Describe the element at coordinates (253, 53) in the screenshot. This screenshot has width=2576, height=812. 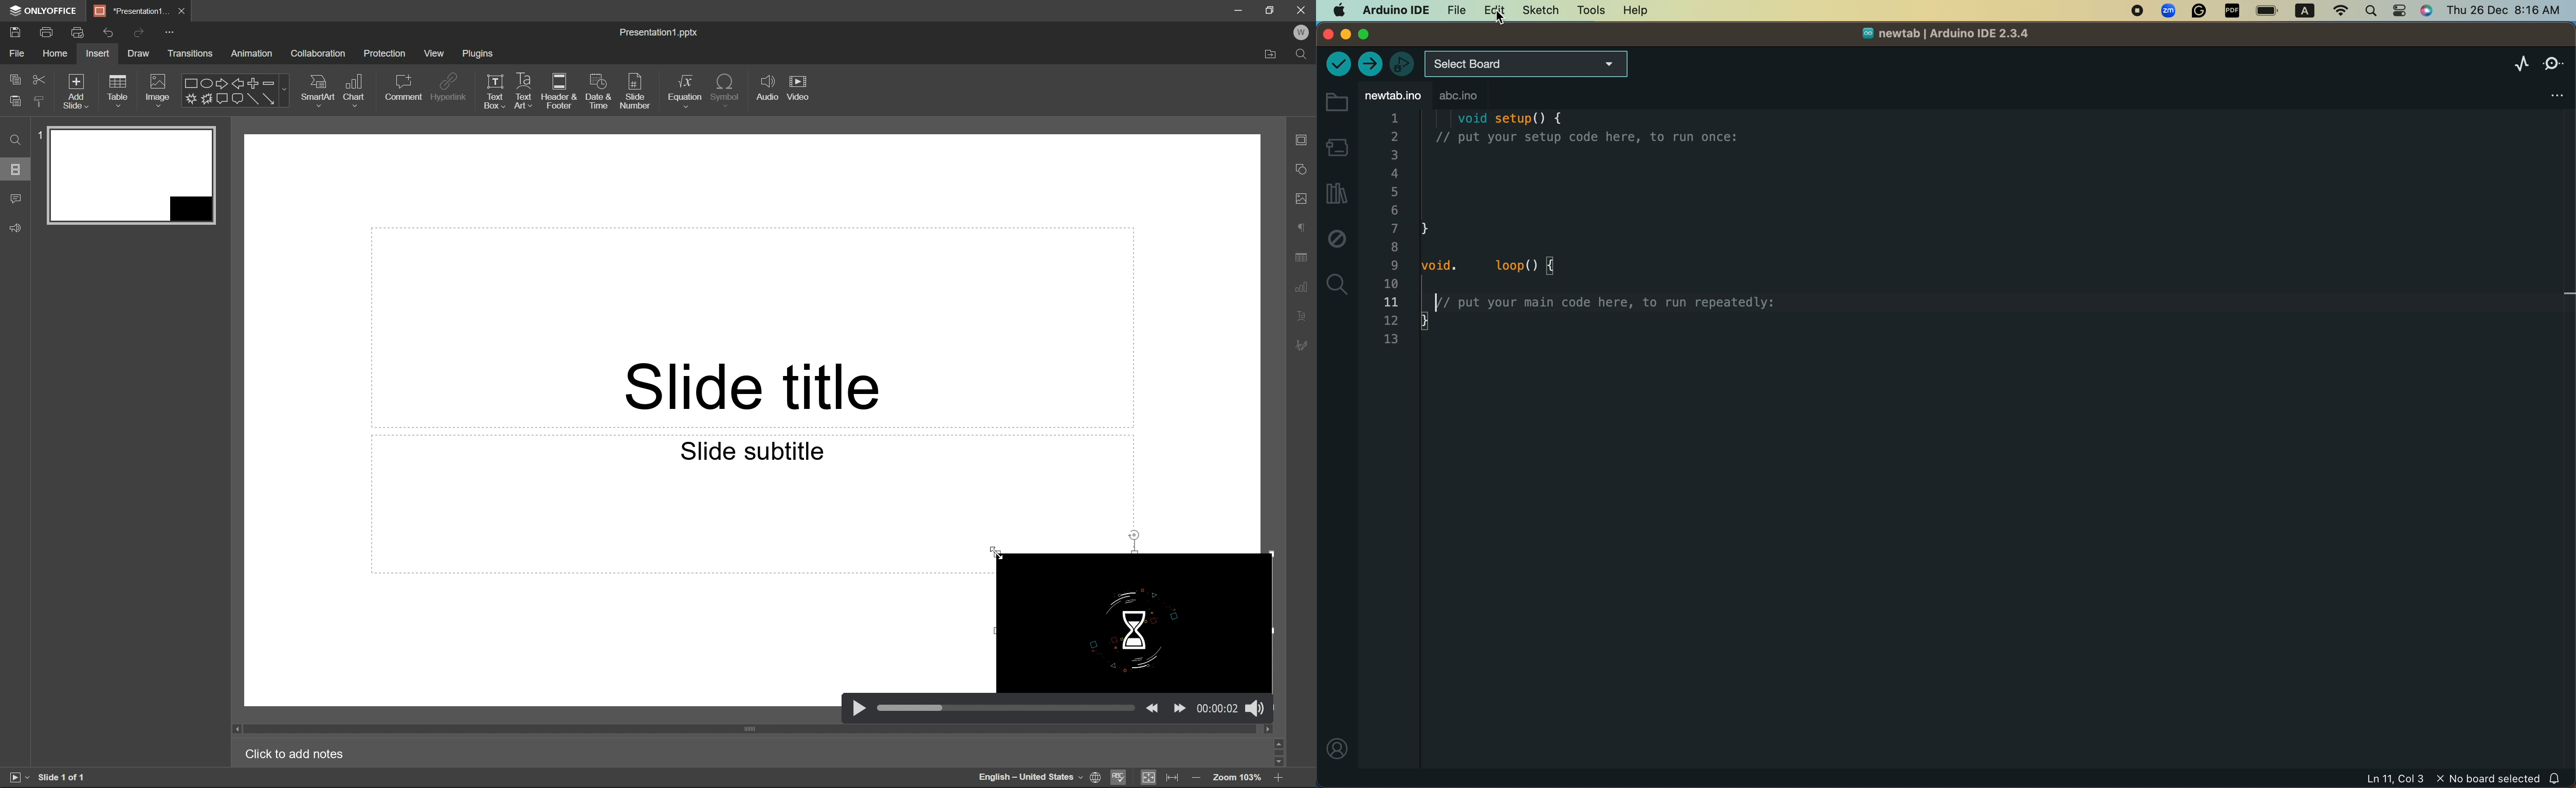
I see `animation` at that location.